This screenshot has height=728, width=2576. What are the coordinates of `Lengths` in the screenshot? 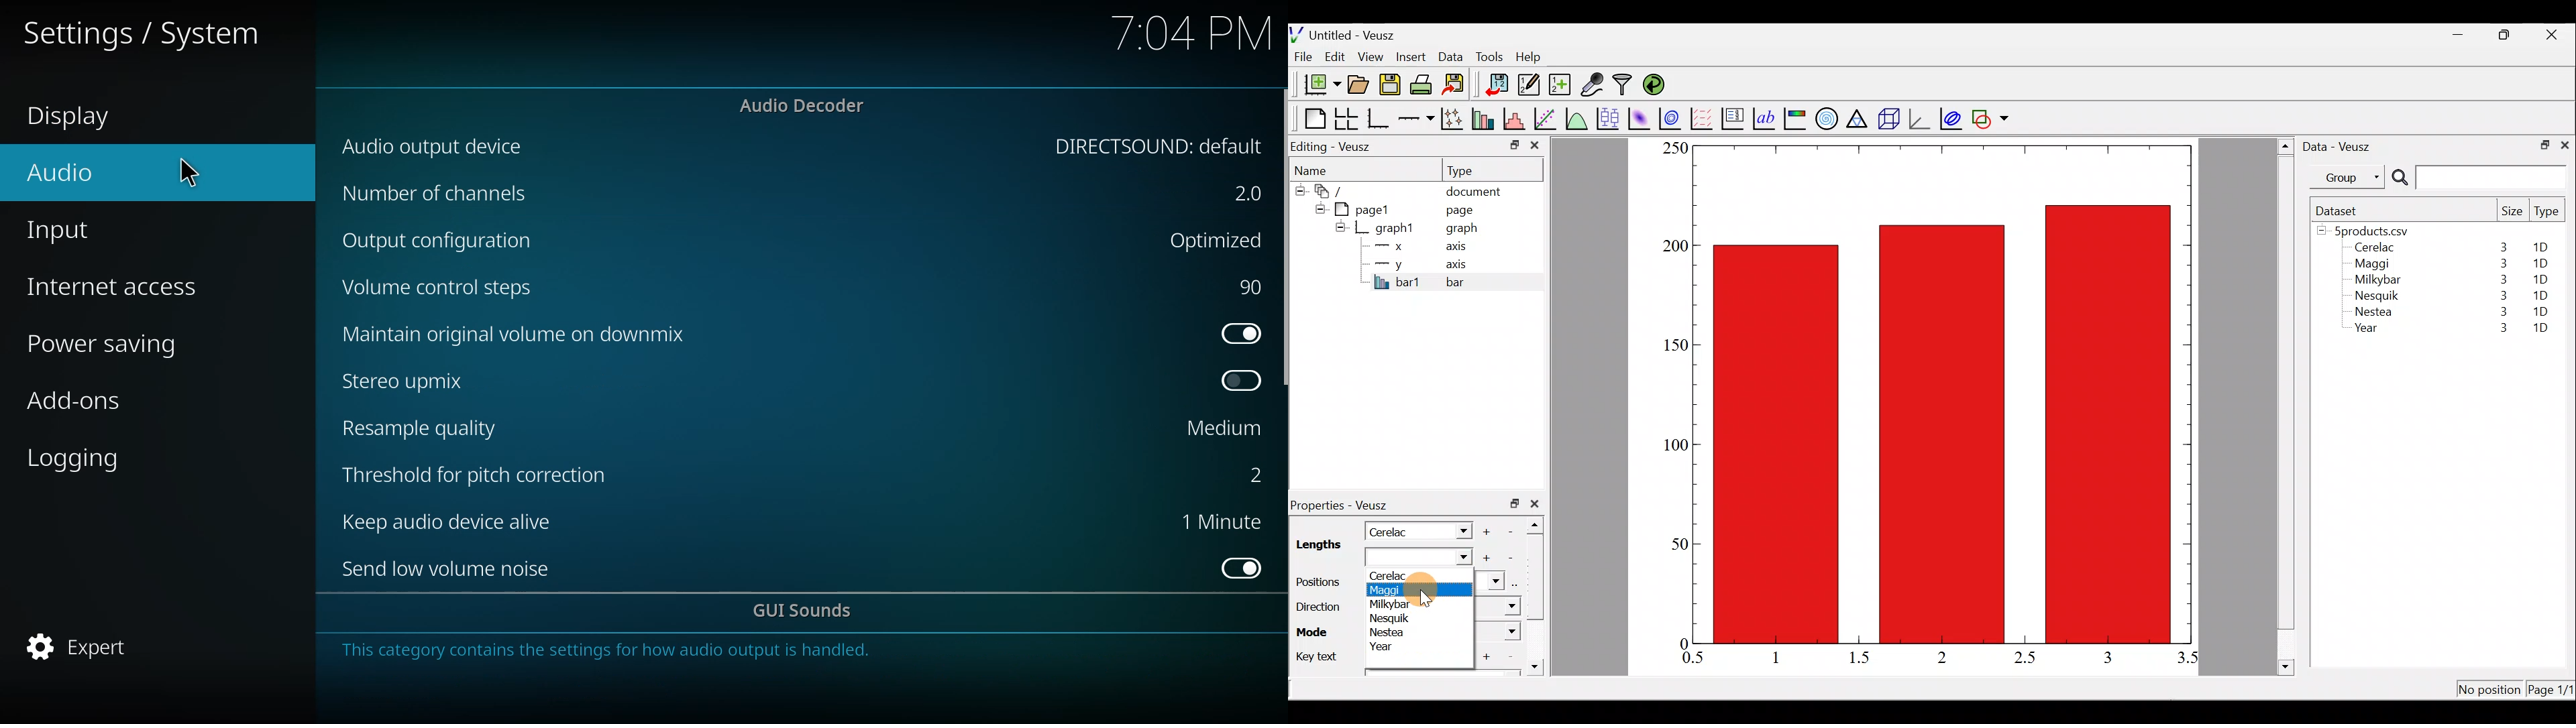 It's located at (1318, 546).